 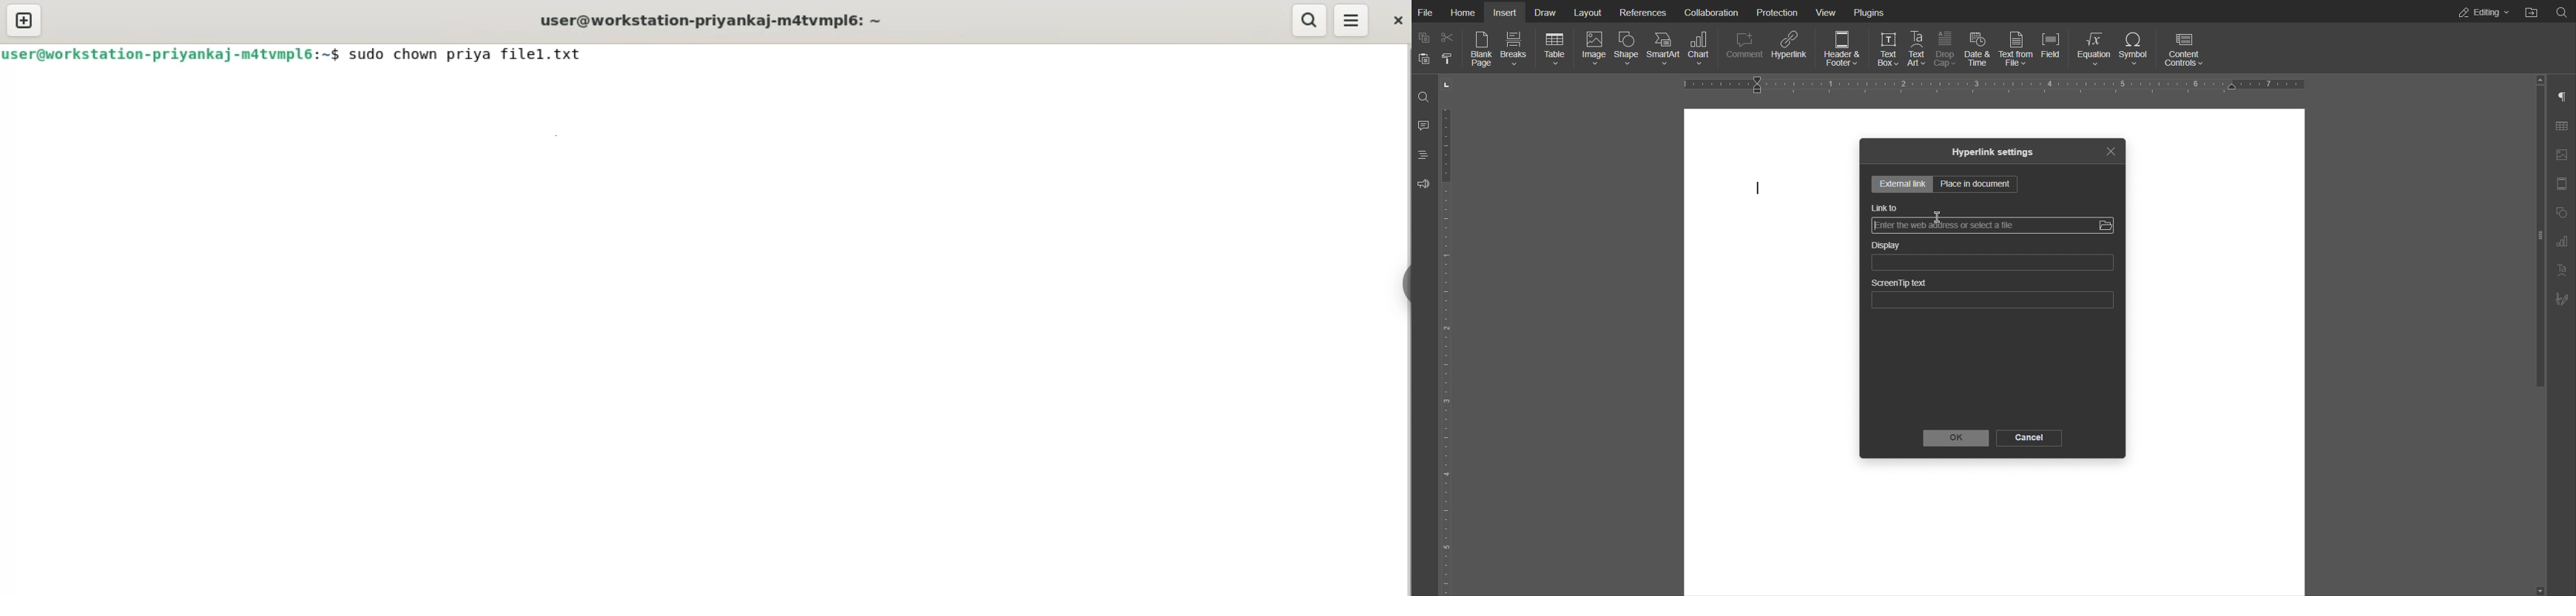 I want to click on Blank Page, so click(x=1482, y=50).